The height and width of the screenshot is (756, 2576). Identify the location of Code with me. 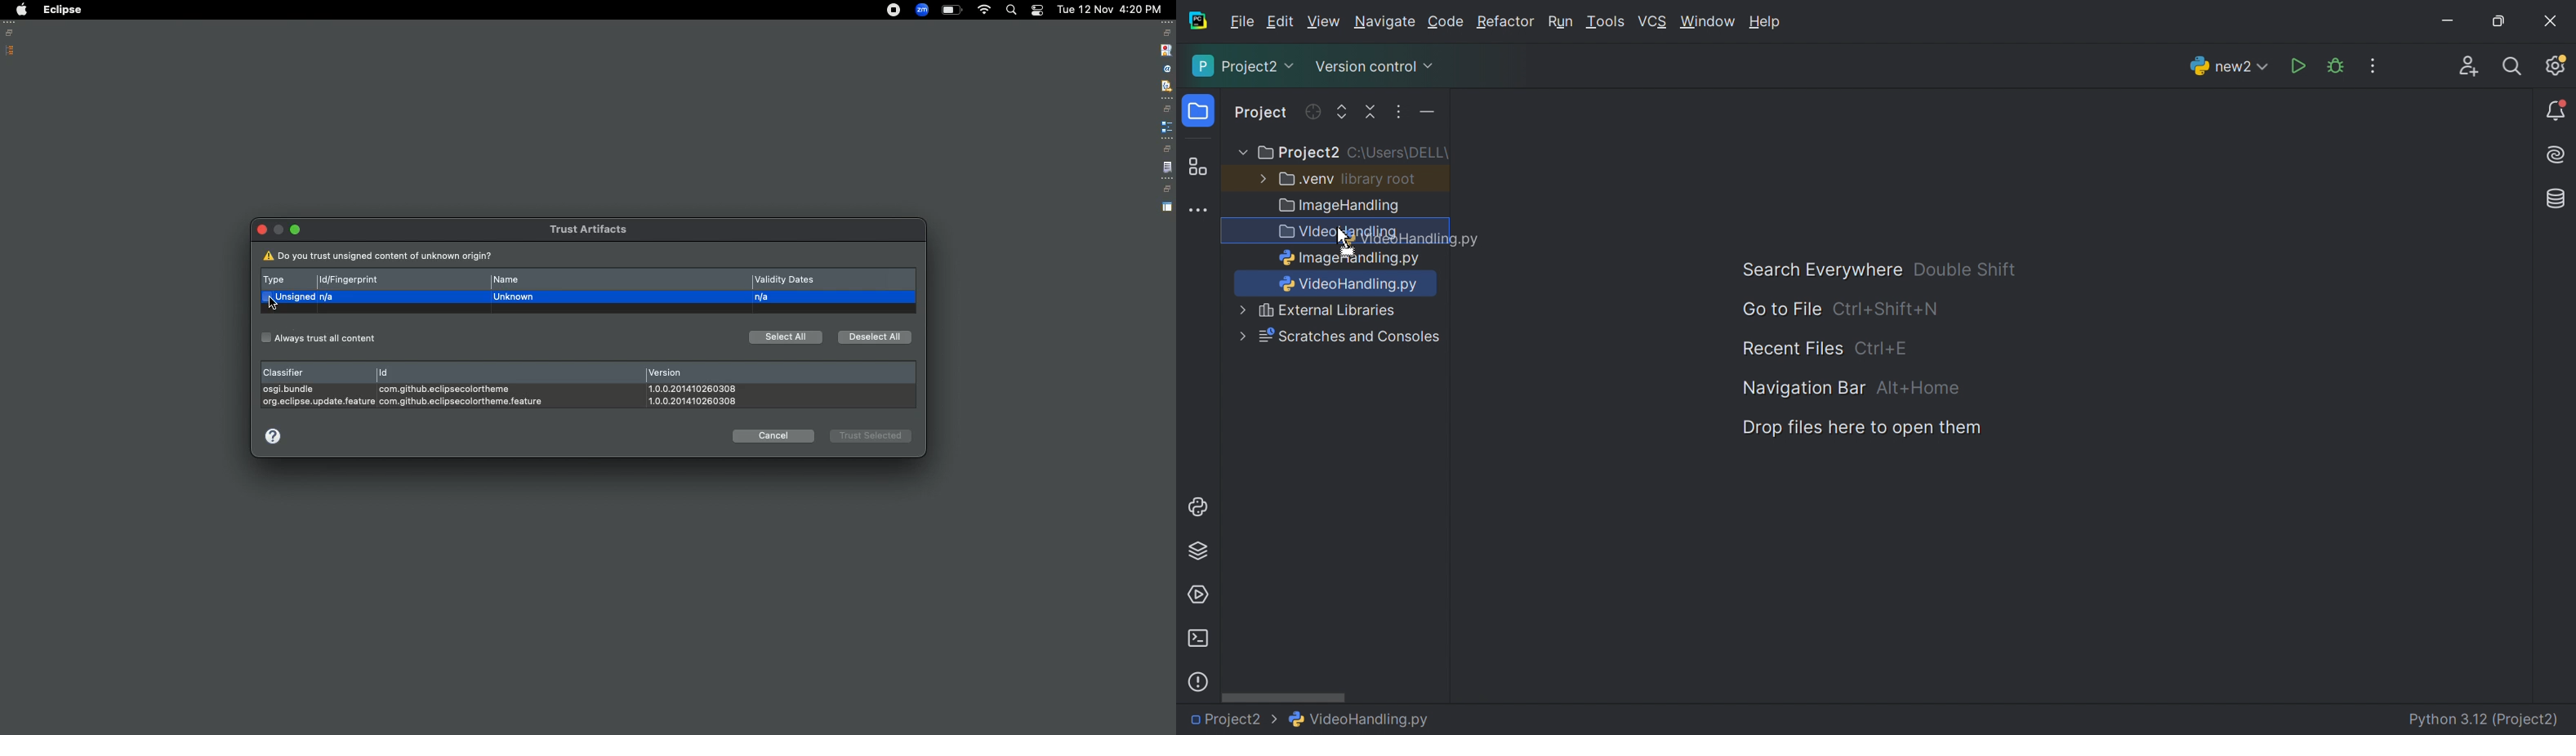
(2469, 69).